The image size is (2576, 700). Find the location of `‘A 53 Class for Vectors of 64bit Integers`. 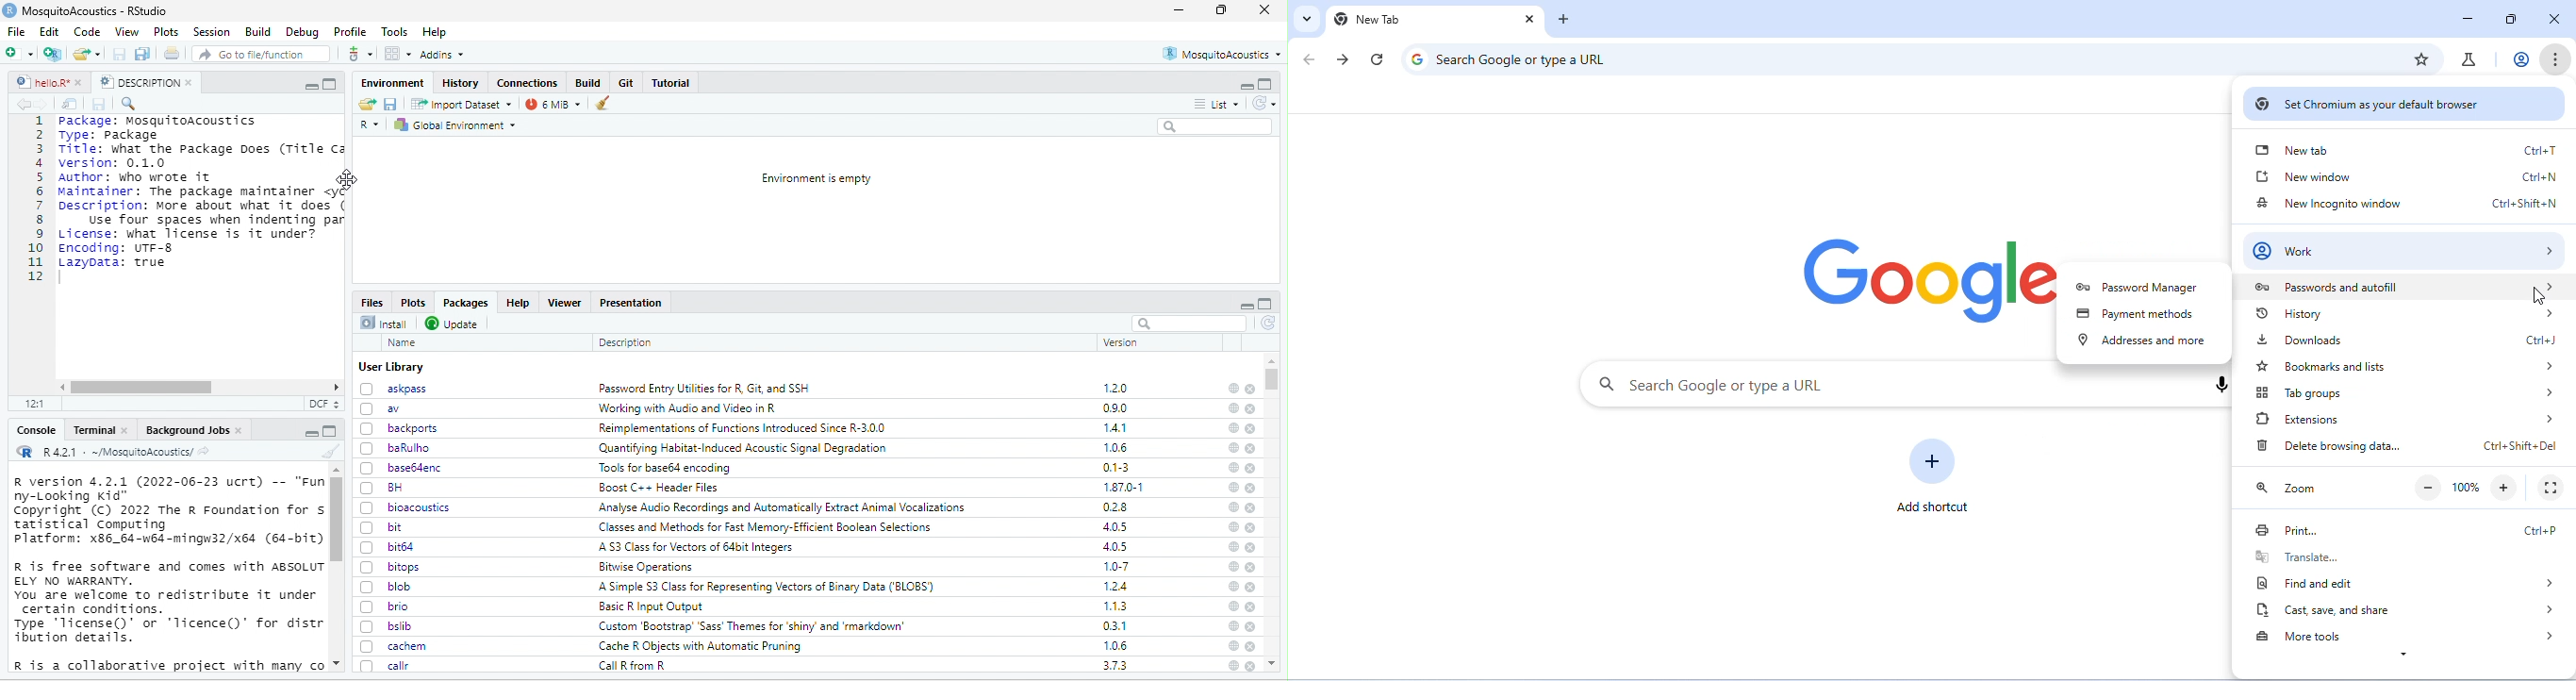

‘A 53 Class for Vectors of 64bit Integers is located at coordinates (700, 547).